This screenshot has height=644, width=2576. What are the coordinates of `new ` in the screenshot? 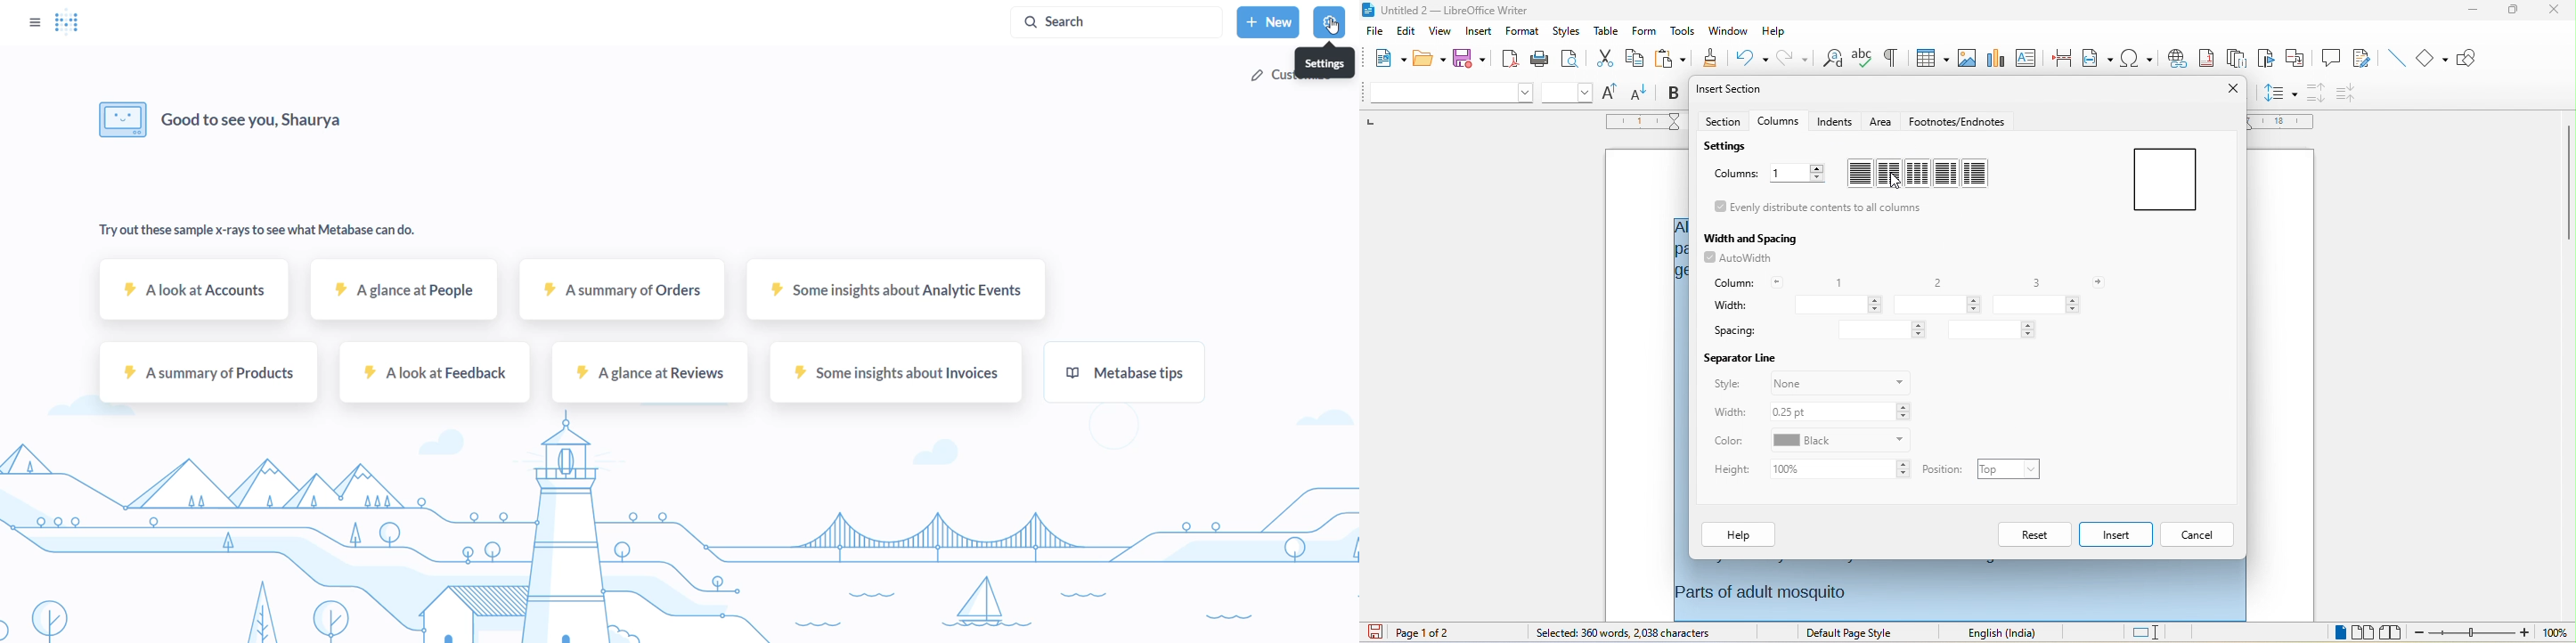 It's located at (1269, 21).